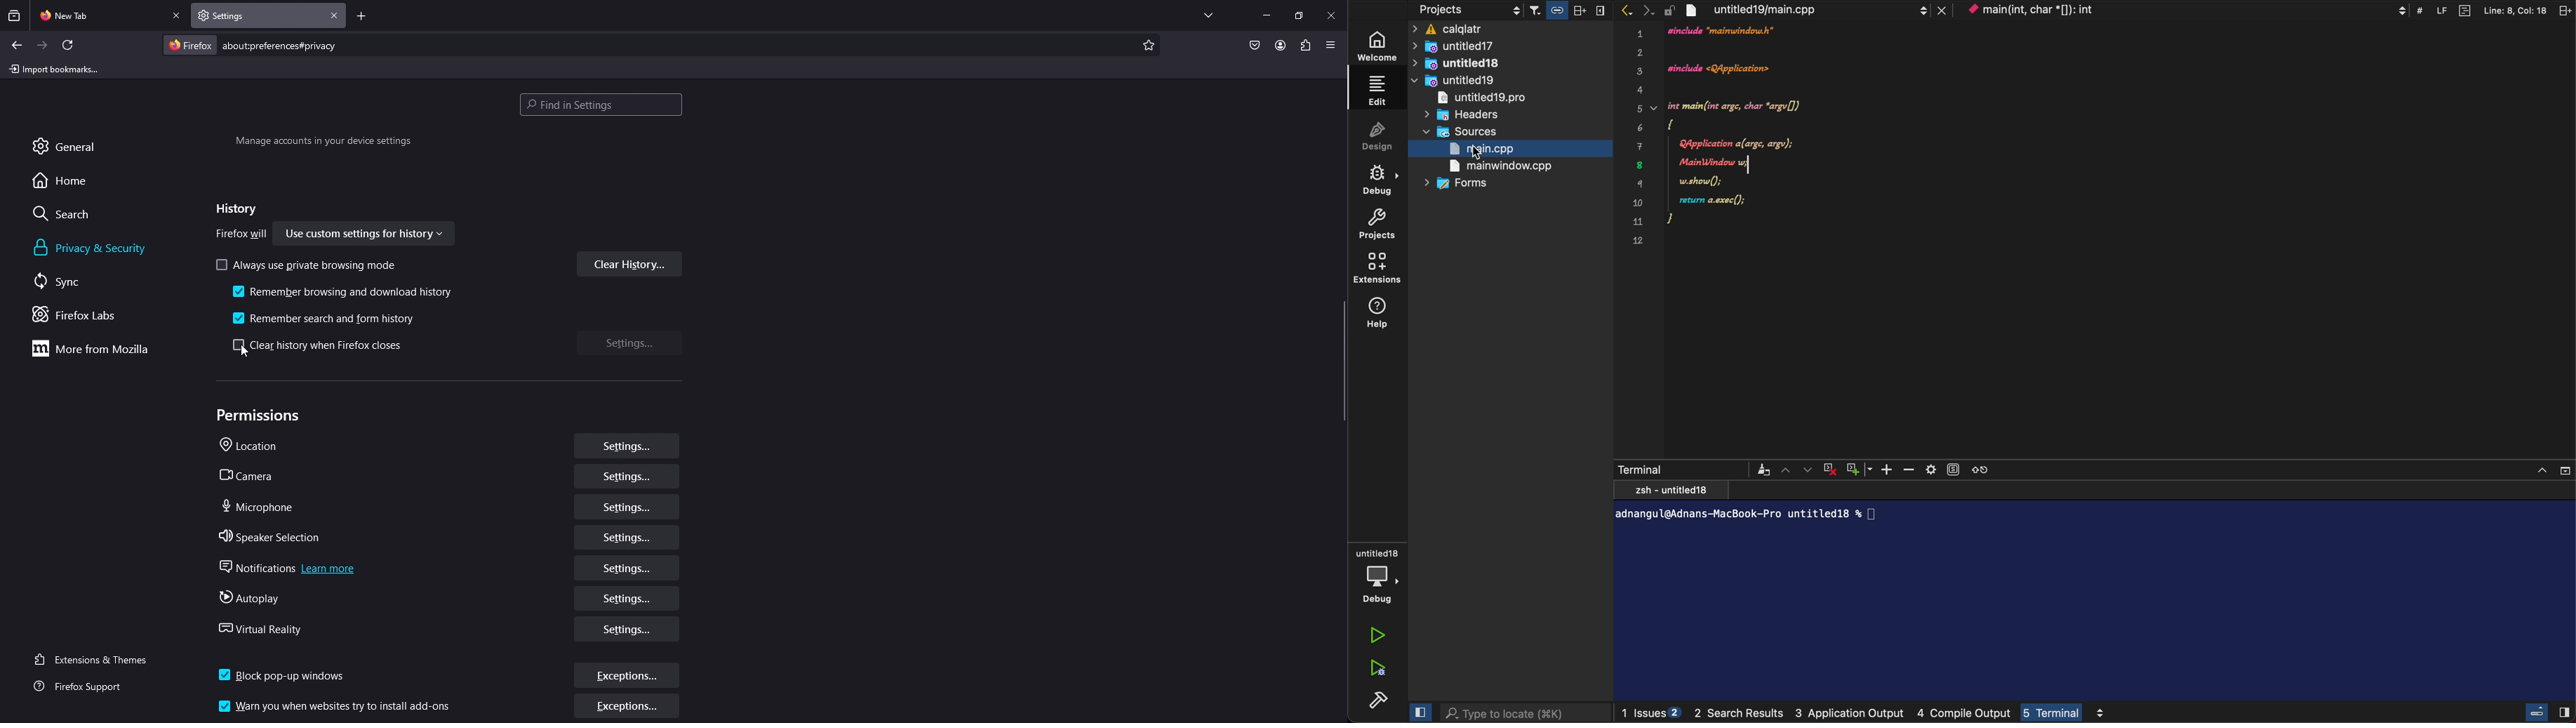 Image resolution: width=2576 pixels, height=728 pixels. What do you see at coordinates (2185, 10) in the screenshot?
I see `context menu` at bounding box center [2185, 10].